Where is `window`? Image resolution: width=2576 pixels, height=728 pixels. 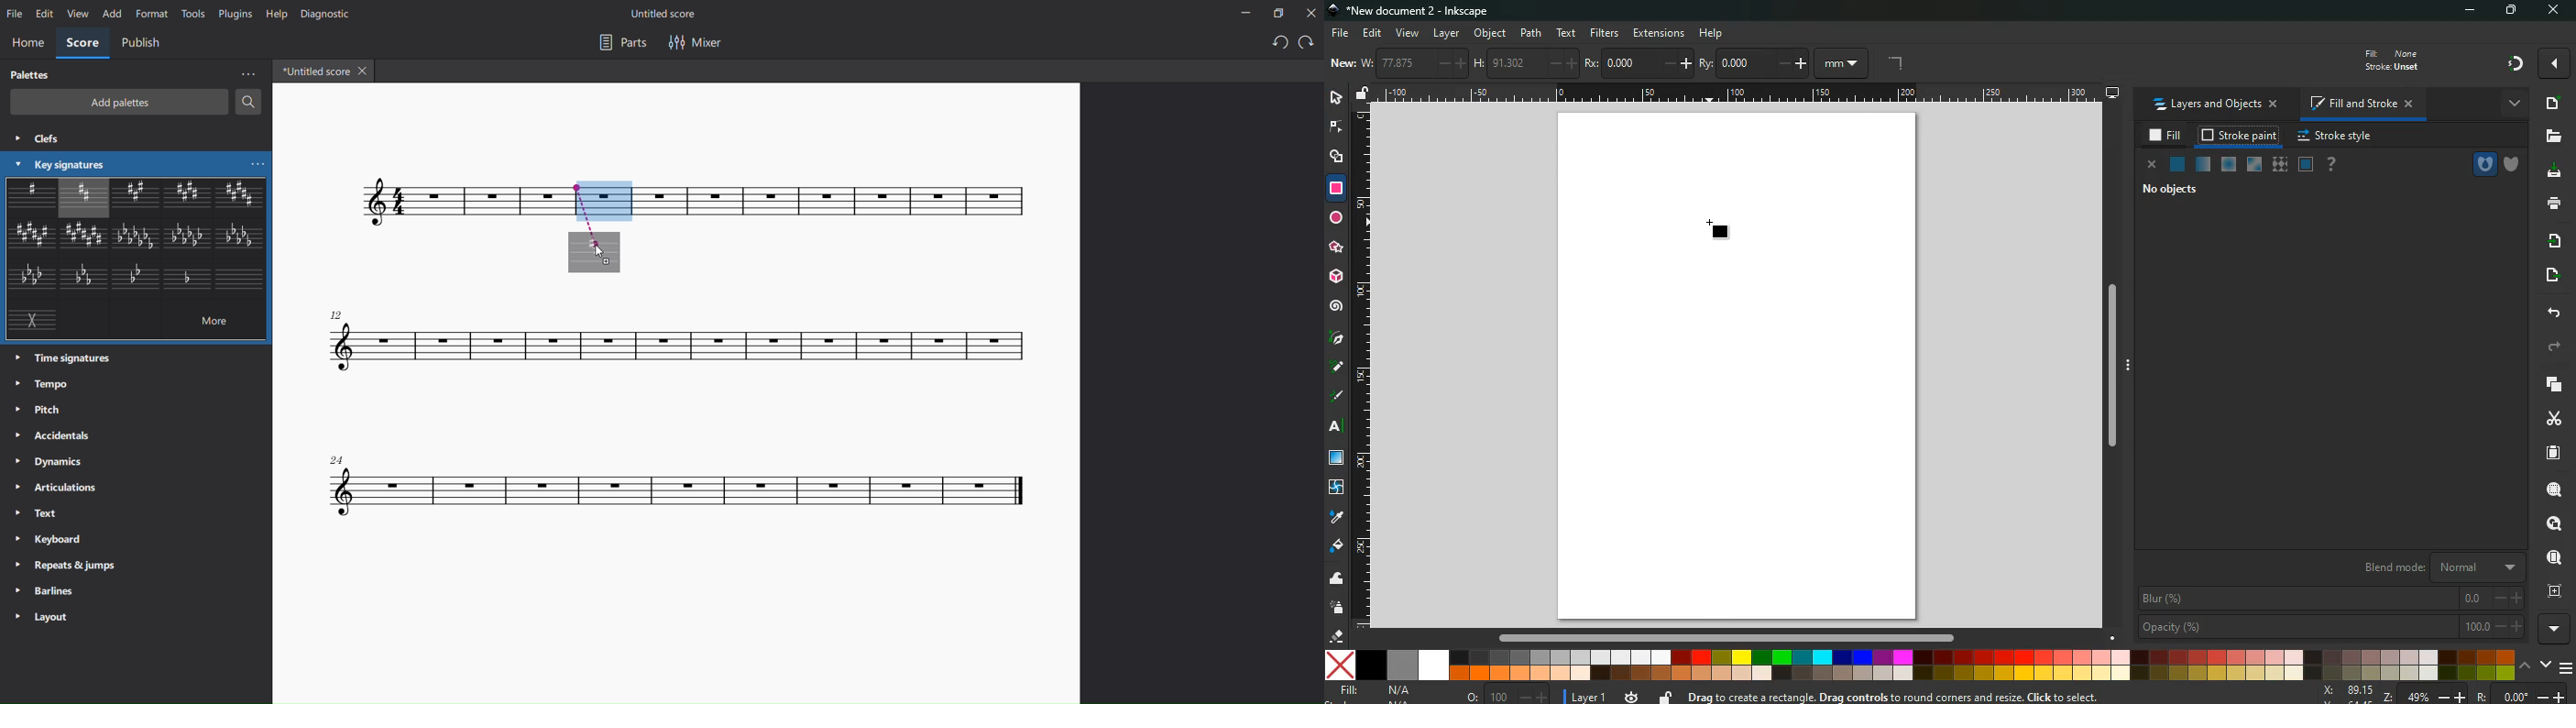
window is located at coordinates (2253, 166).